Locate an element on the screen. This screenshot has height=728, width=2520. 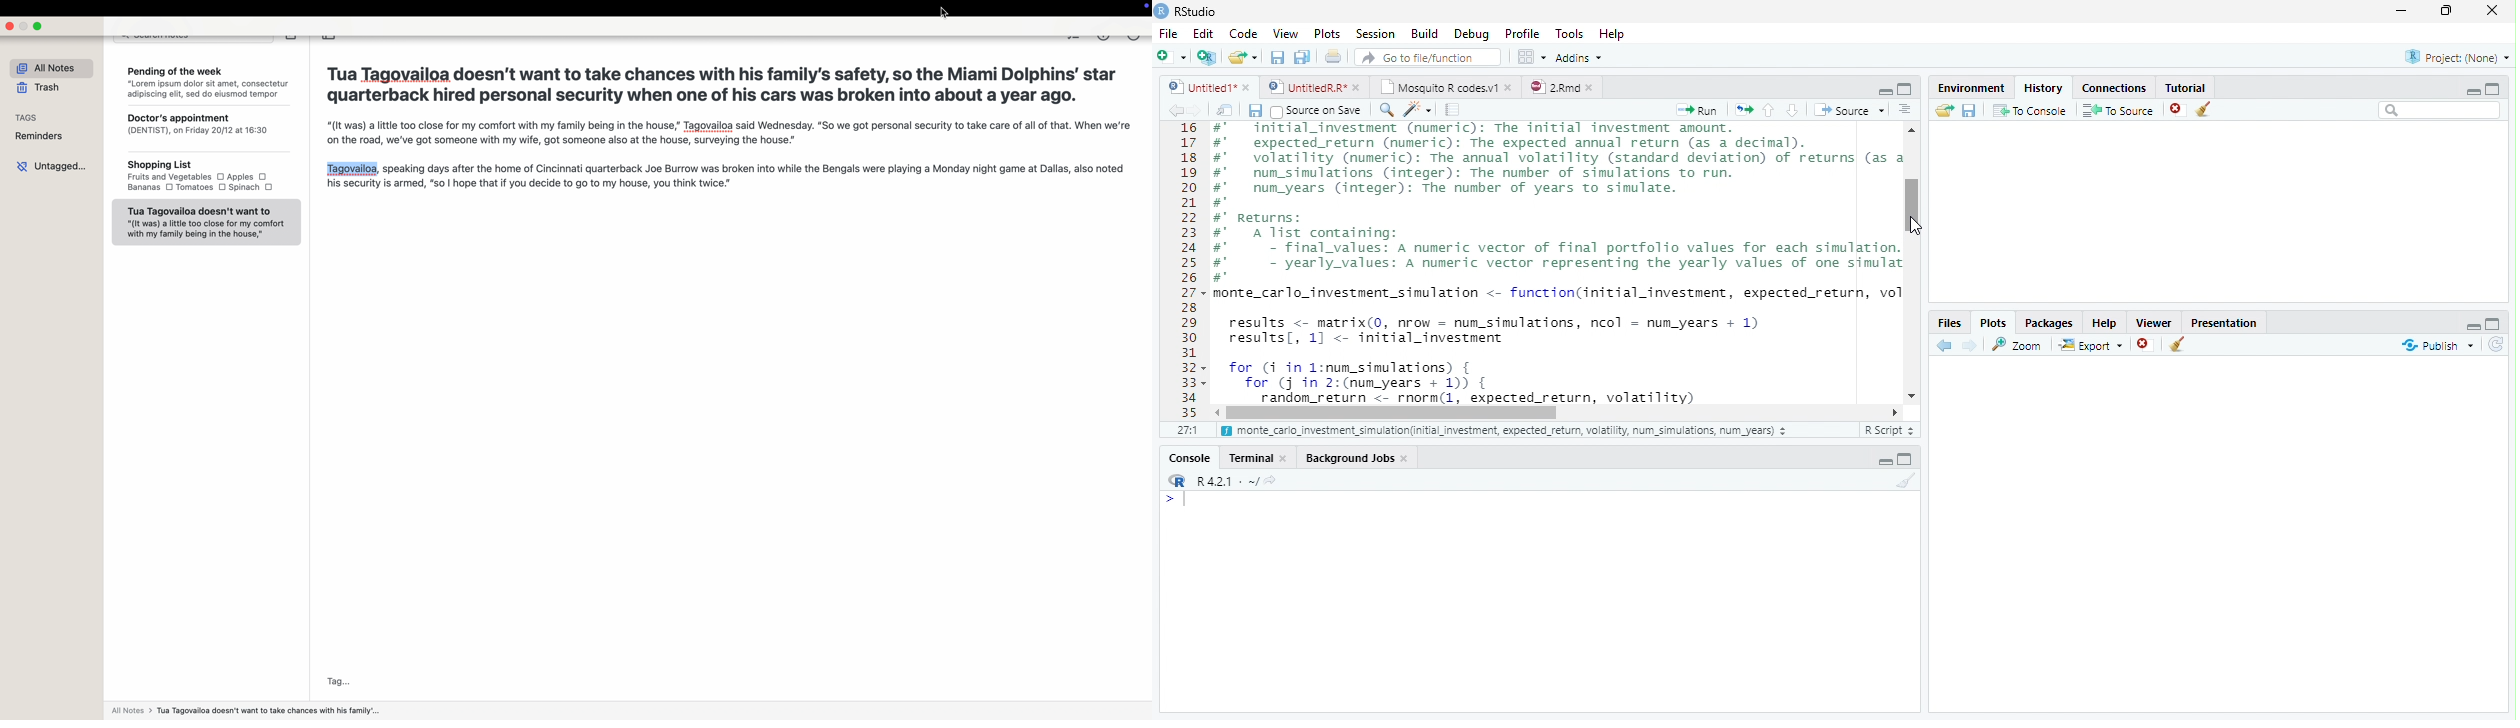
Profile is located at coordinates (1521, 33).